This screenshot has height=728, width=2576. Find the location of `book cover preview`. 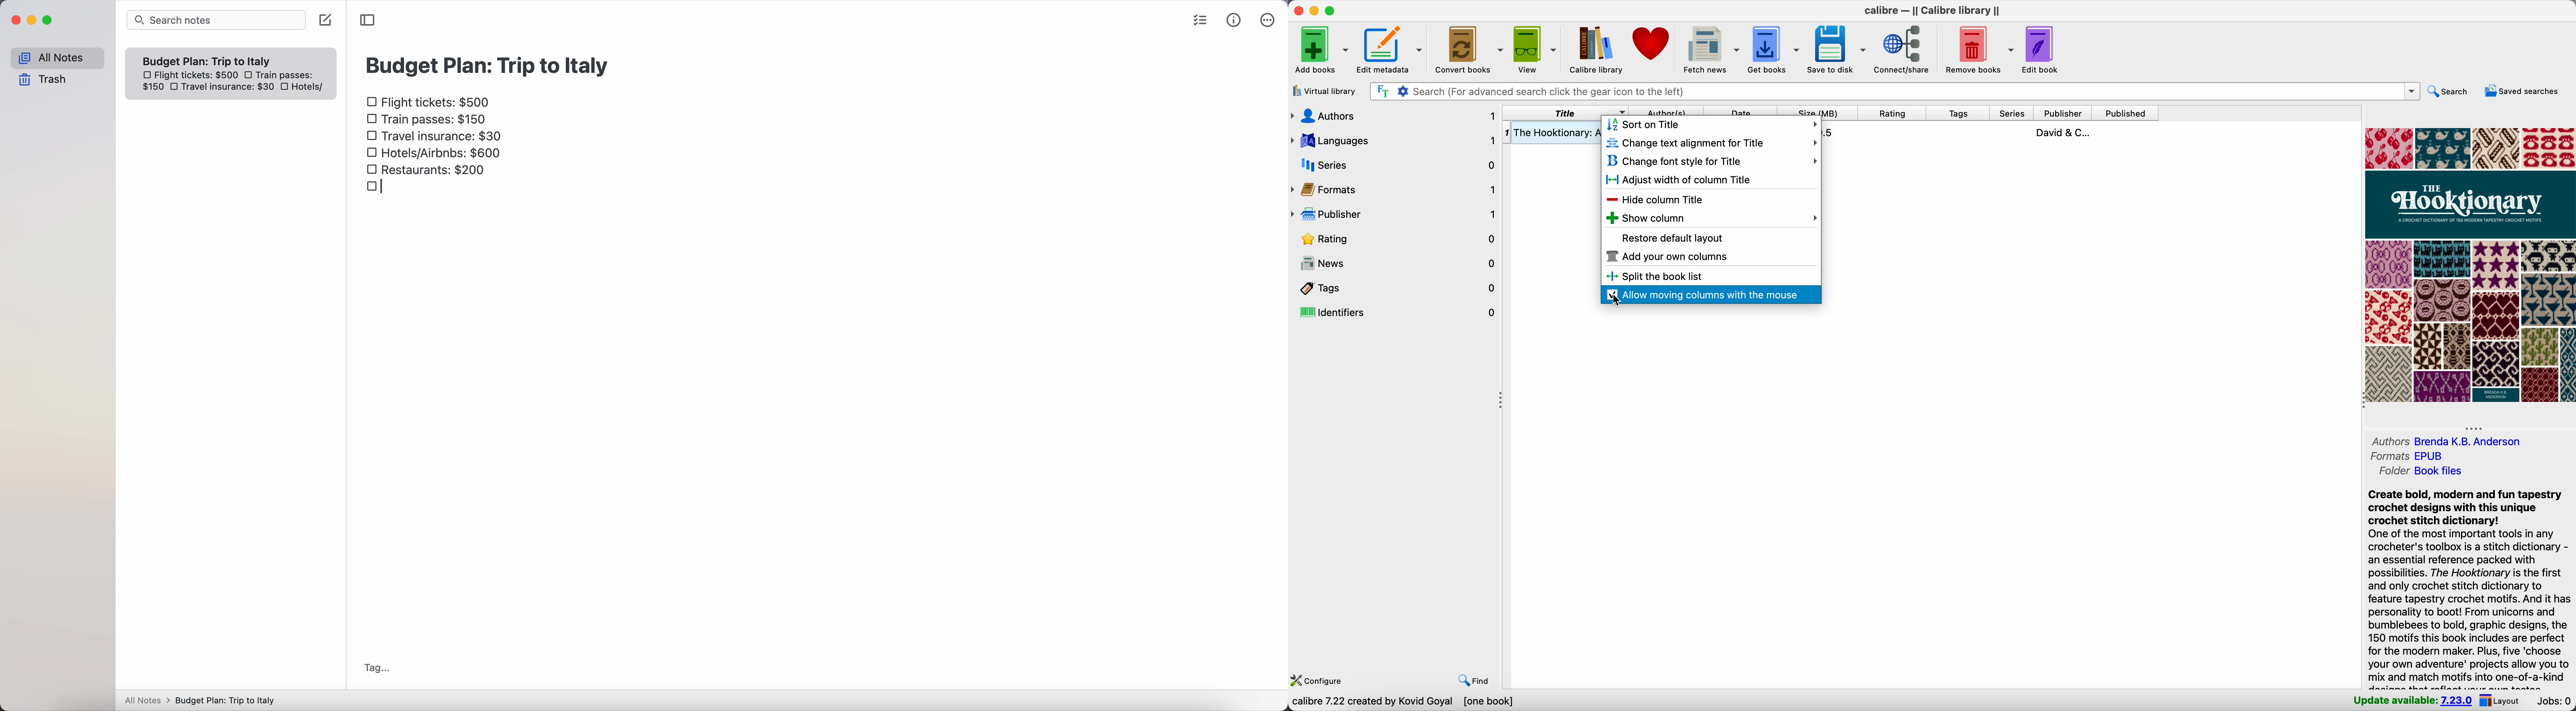

book cover preview is located at coordinates (2470, 265).